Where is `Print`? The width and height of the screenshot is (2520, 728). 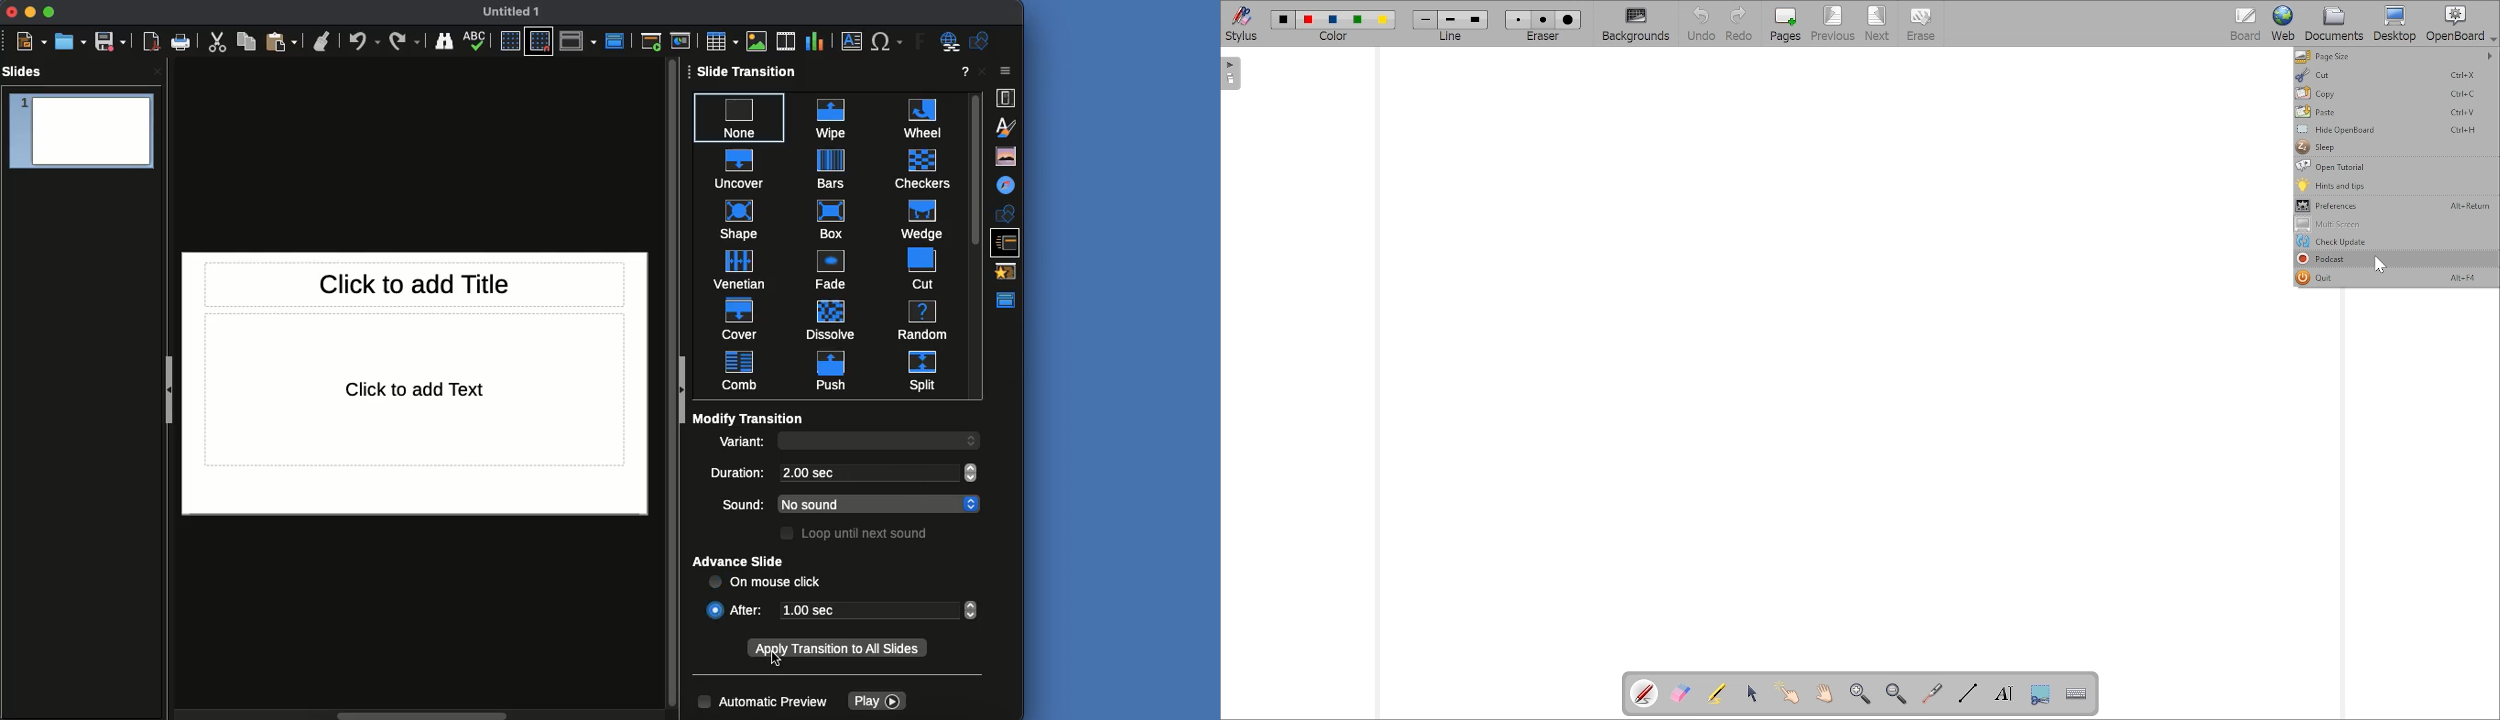
Print is located at coordinates (180, 42).